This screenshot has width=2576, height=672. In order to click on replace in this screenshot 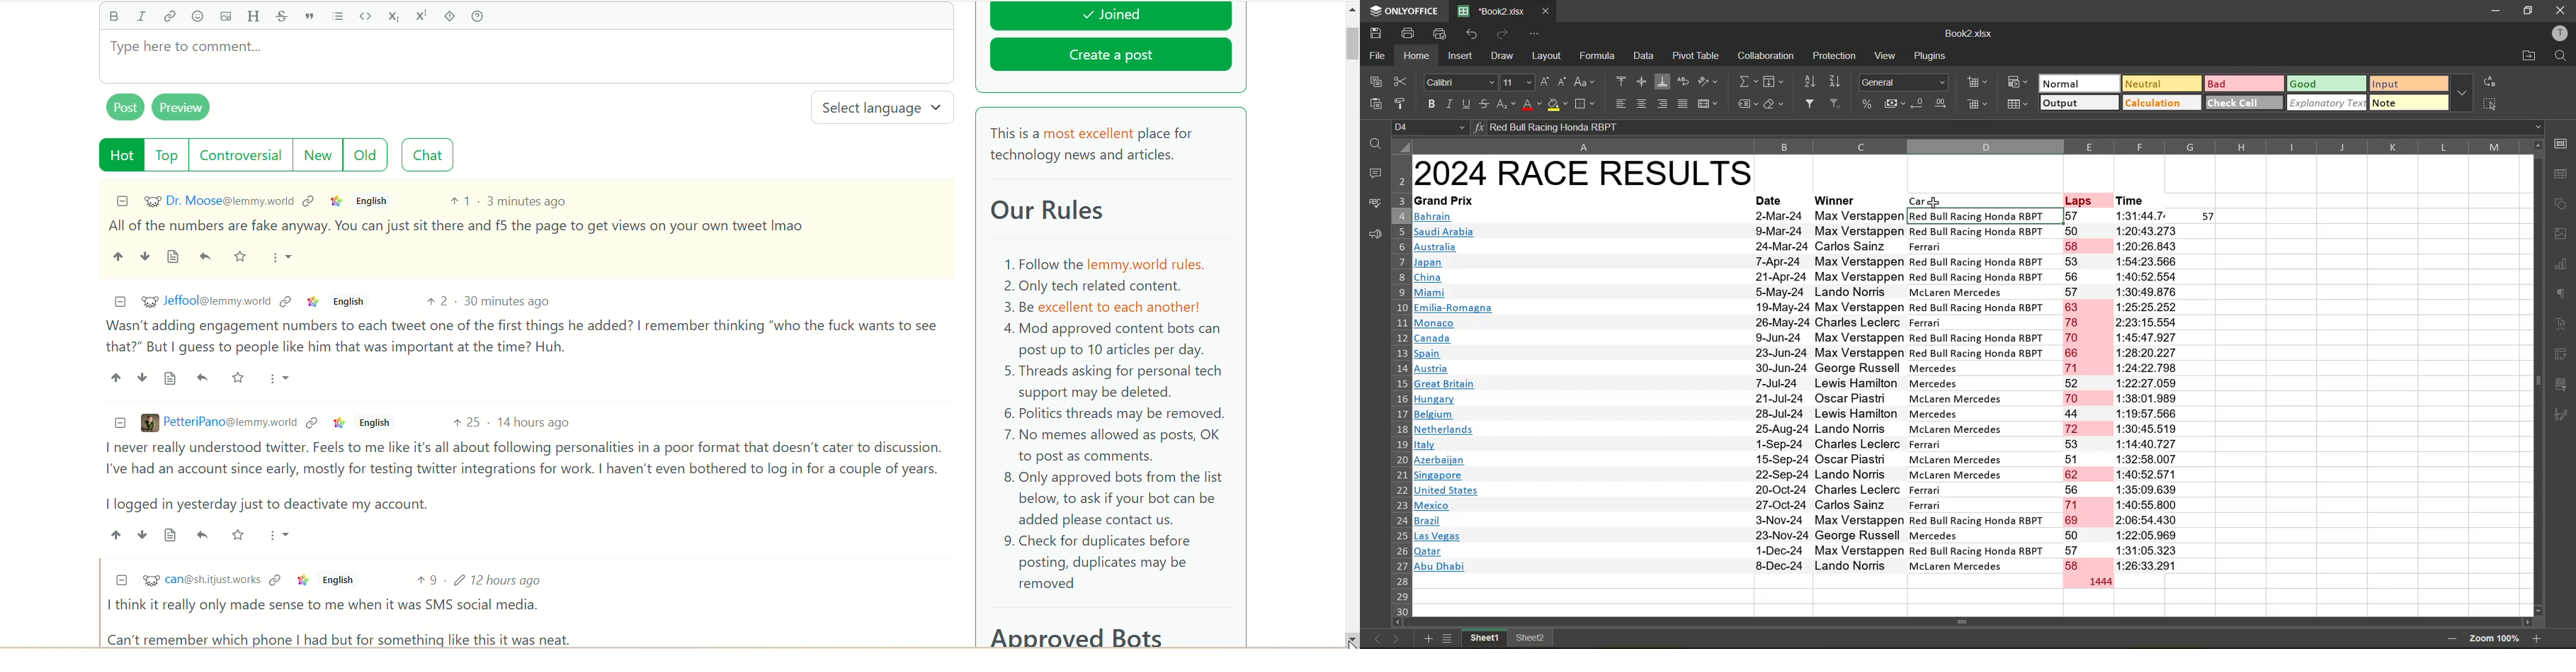, I will do `click(2489, 82)`.